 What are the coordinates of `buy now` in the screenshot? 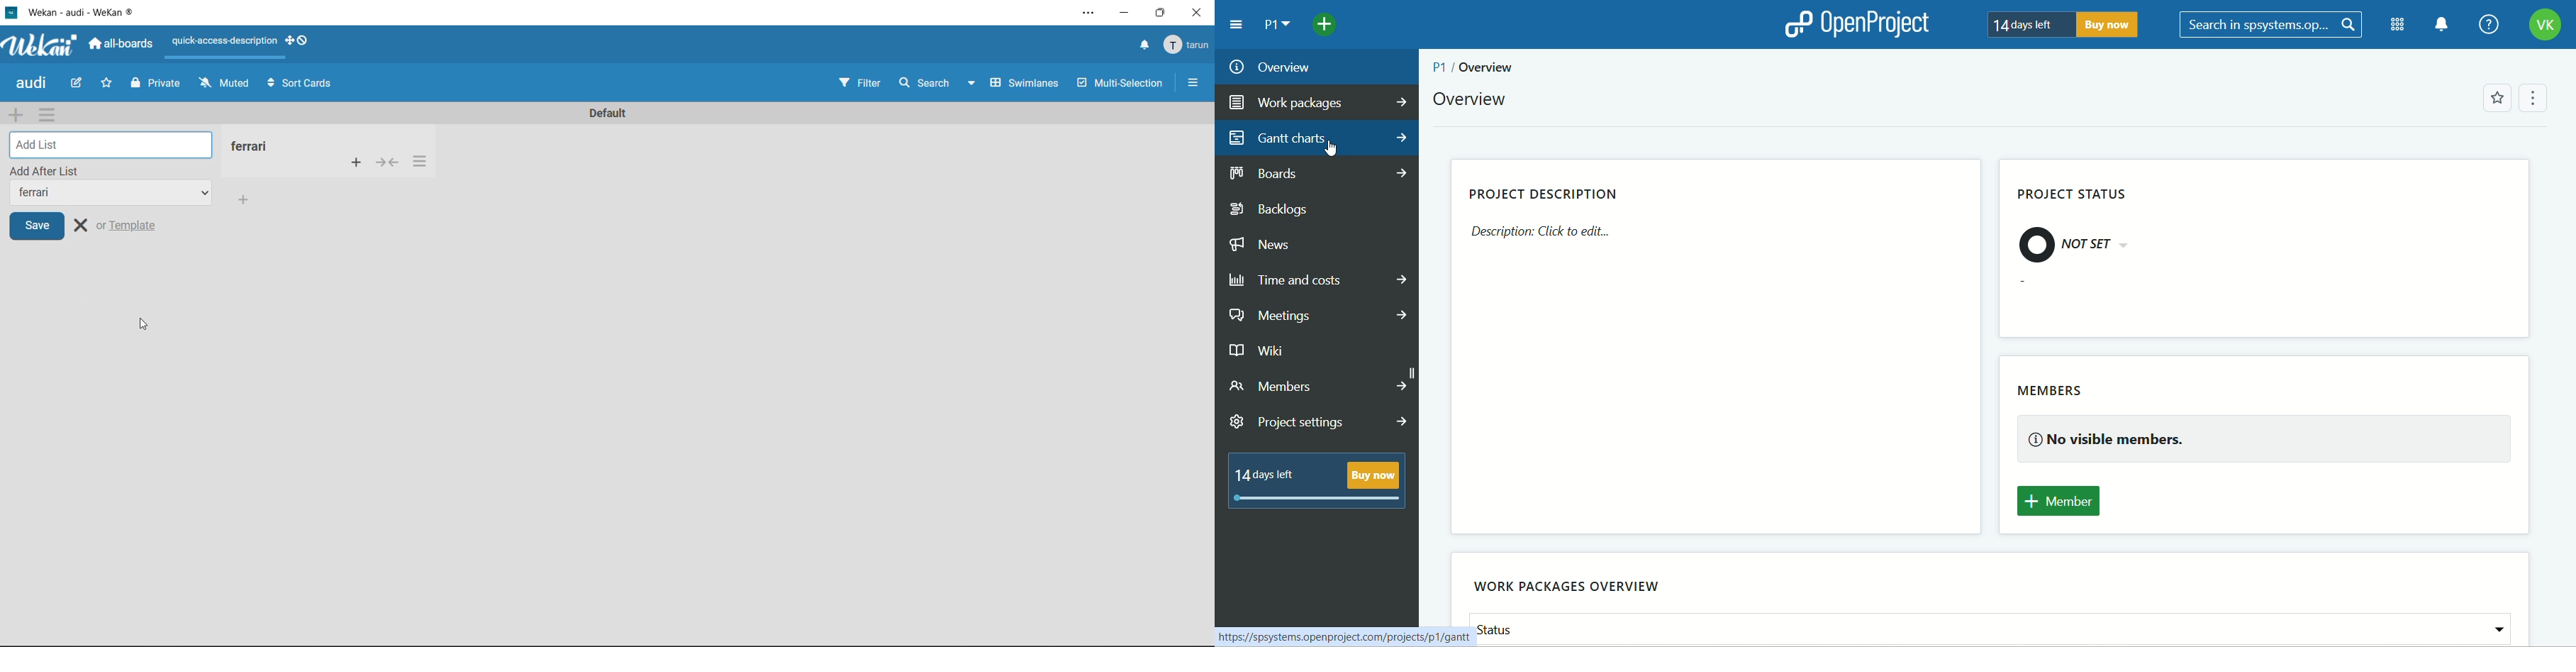 It's located at (2113, 27).